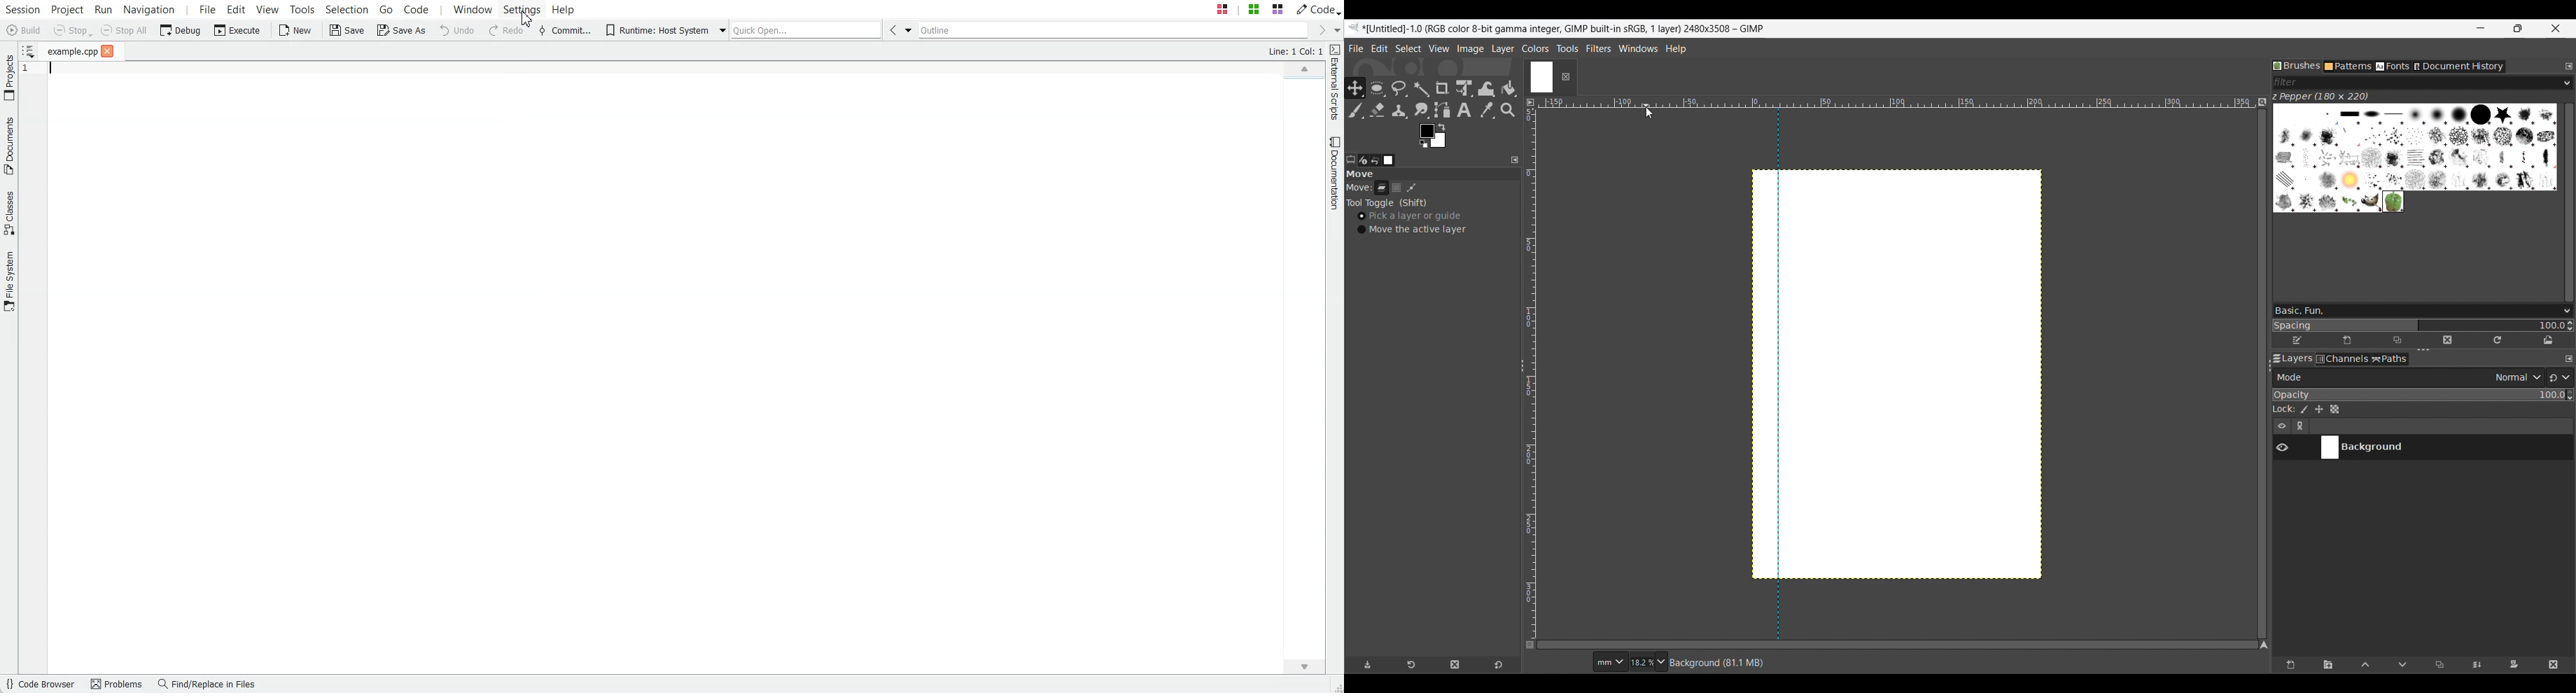 Image resolution: width=2576 pixels, height=700 pixels. Describe the element at coordinates (1368, 665) in the screenshot. I see `Save tool preset` at that location.